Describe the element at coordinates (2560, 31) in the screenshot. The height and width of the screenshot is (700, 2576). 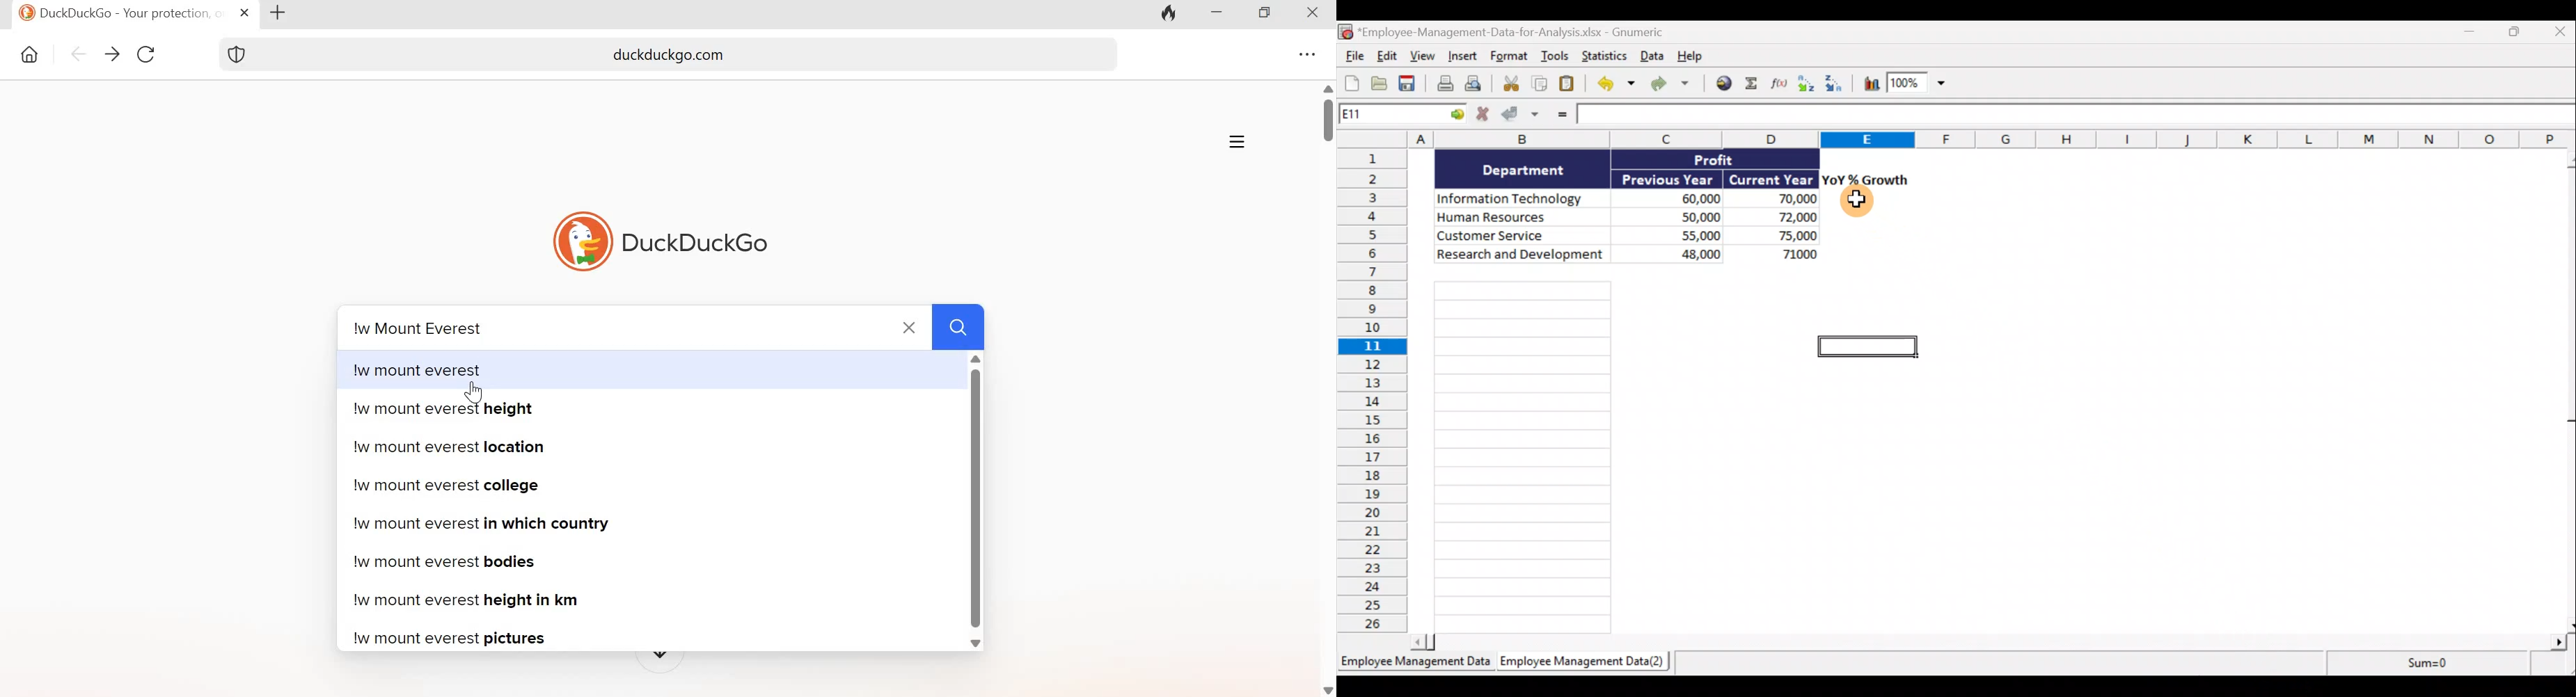
I see `Close` at that location.